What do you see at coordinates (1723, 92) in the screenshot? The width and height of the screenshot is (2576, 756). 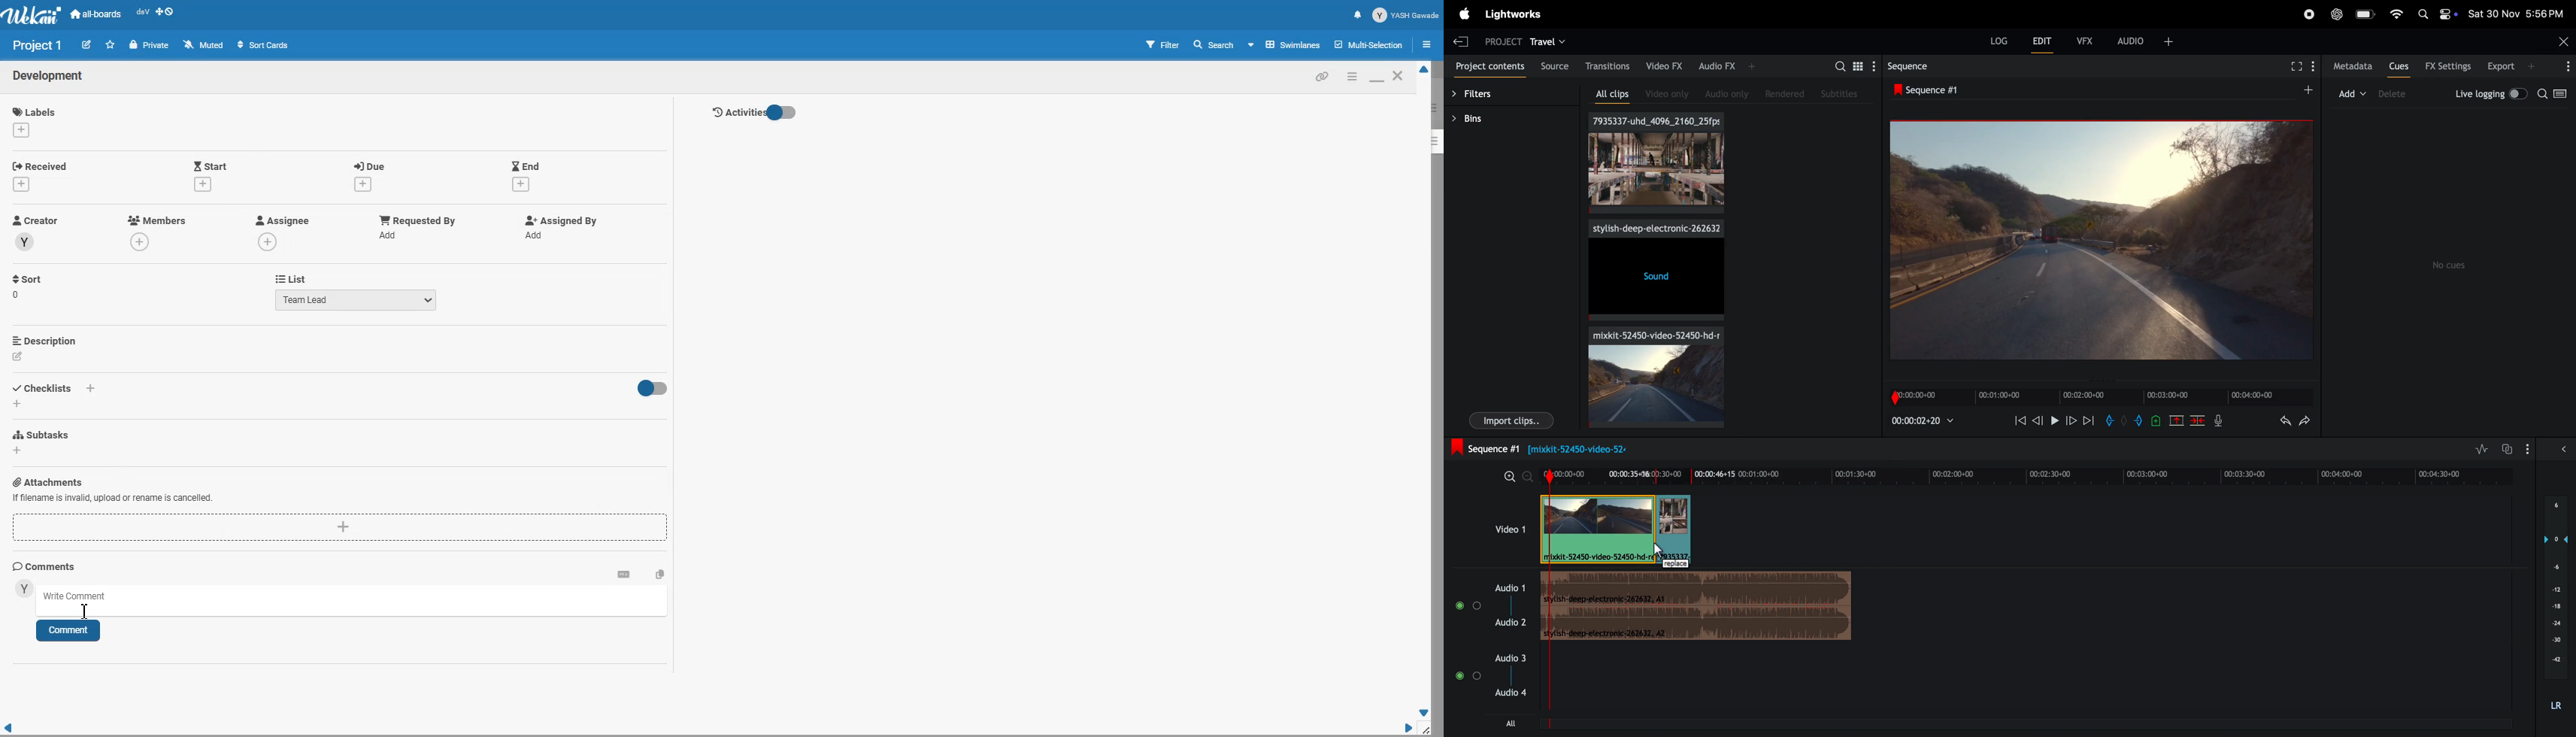 I see `audio only` at bounding box center [1723, 92].